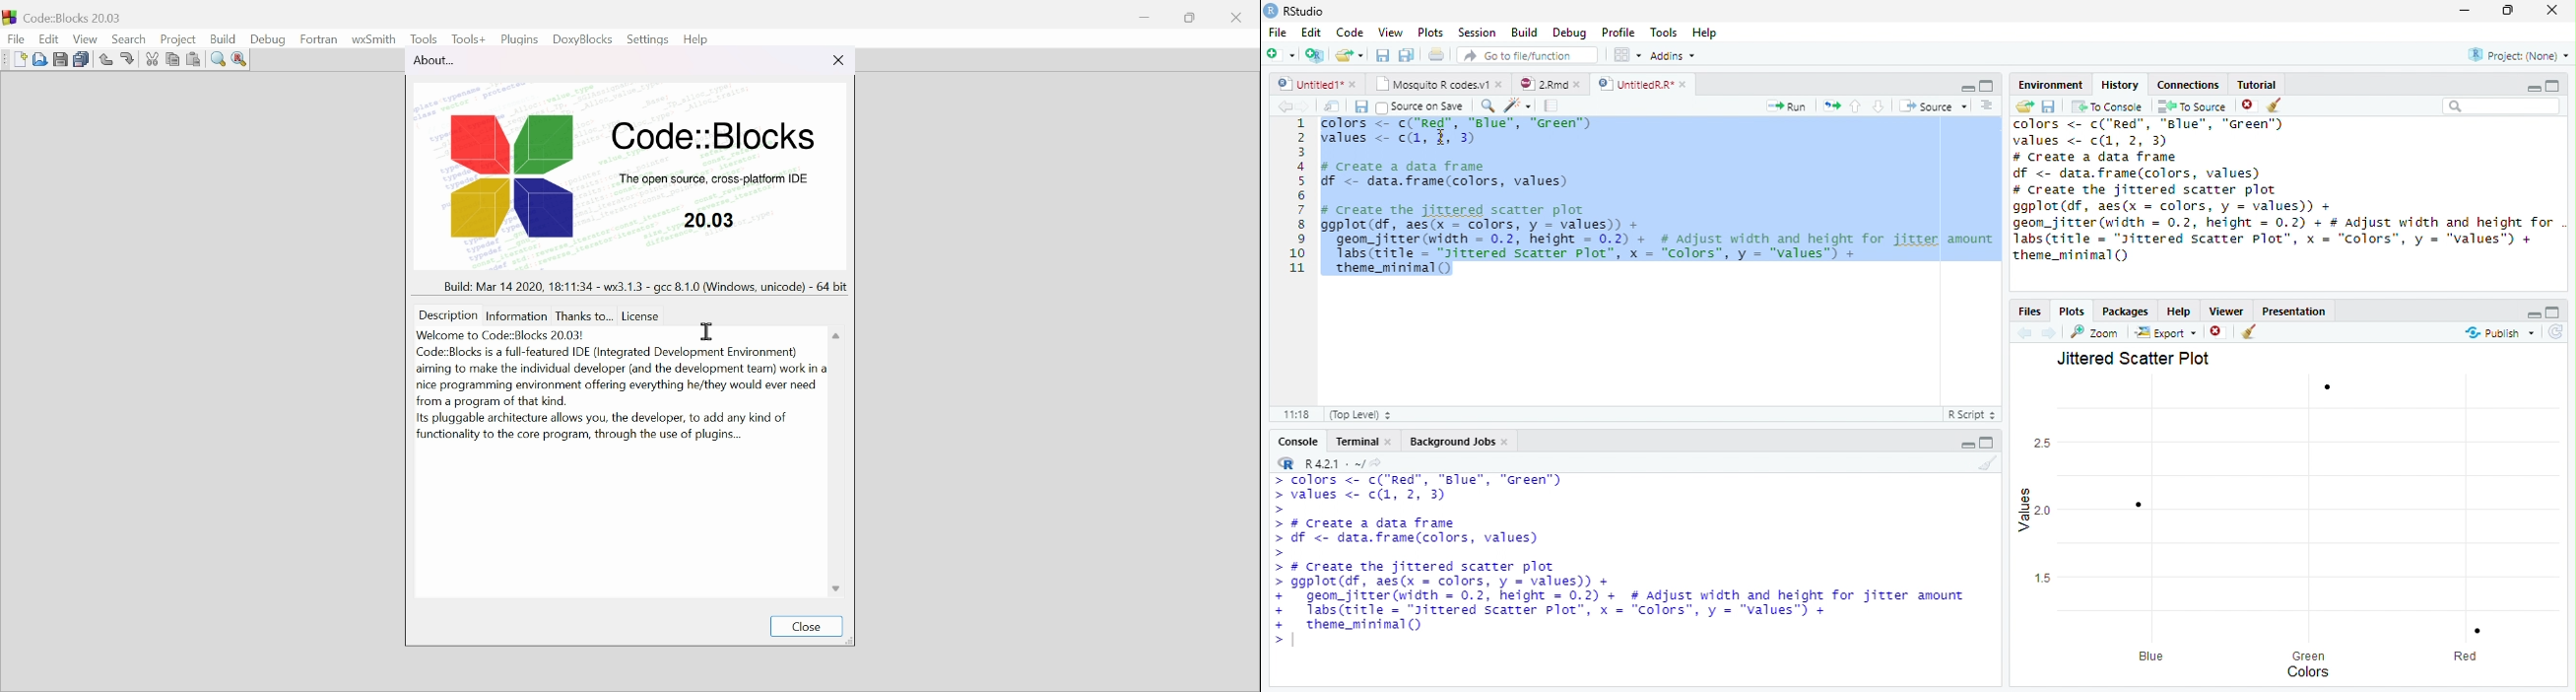  What do you see at coordinates (321, 39) in the screenshot?
I see `Fortran` at bounding box center [321, 39].